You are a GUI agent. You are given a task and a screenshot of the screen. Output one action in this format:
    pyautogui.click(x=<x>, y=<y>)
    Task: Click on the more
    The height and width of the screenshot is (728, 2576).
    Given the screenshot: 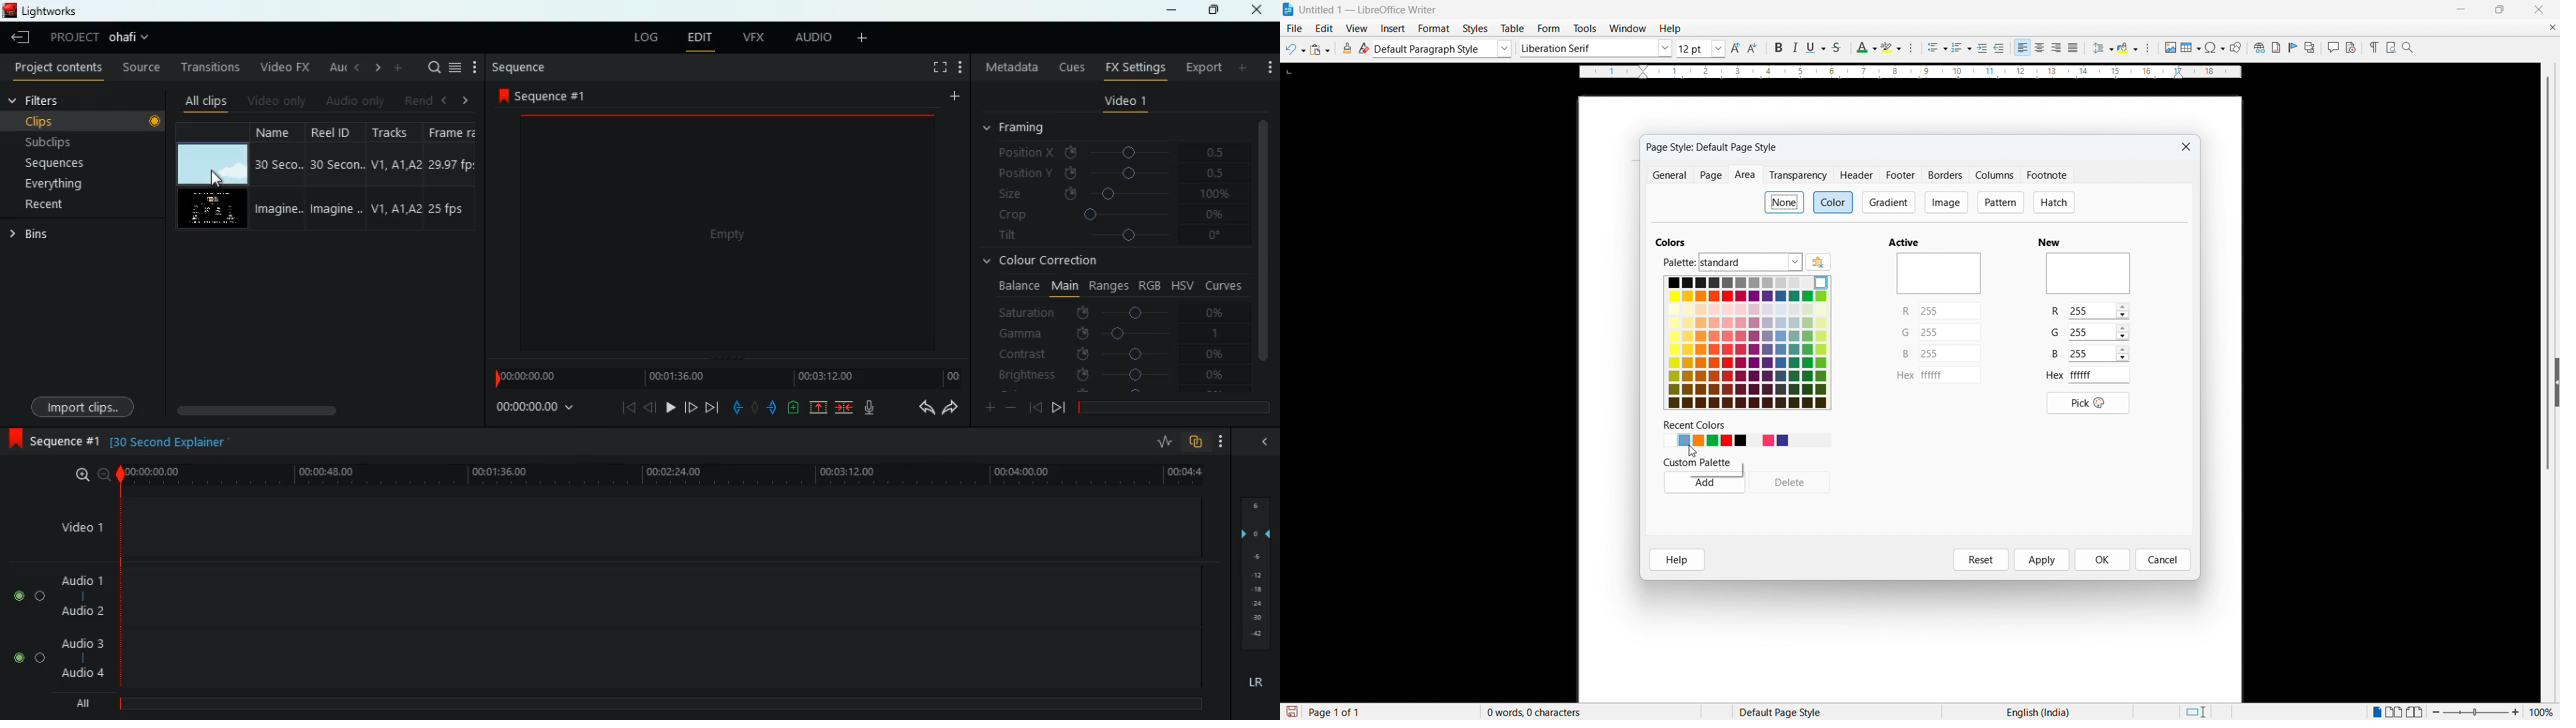 What is the action you would take?
    pyautogui.click(x=1222, y=442)
    